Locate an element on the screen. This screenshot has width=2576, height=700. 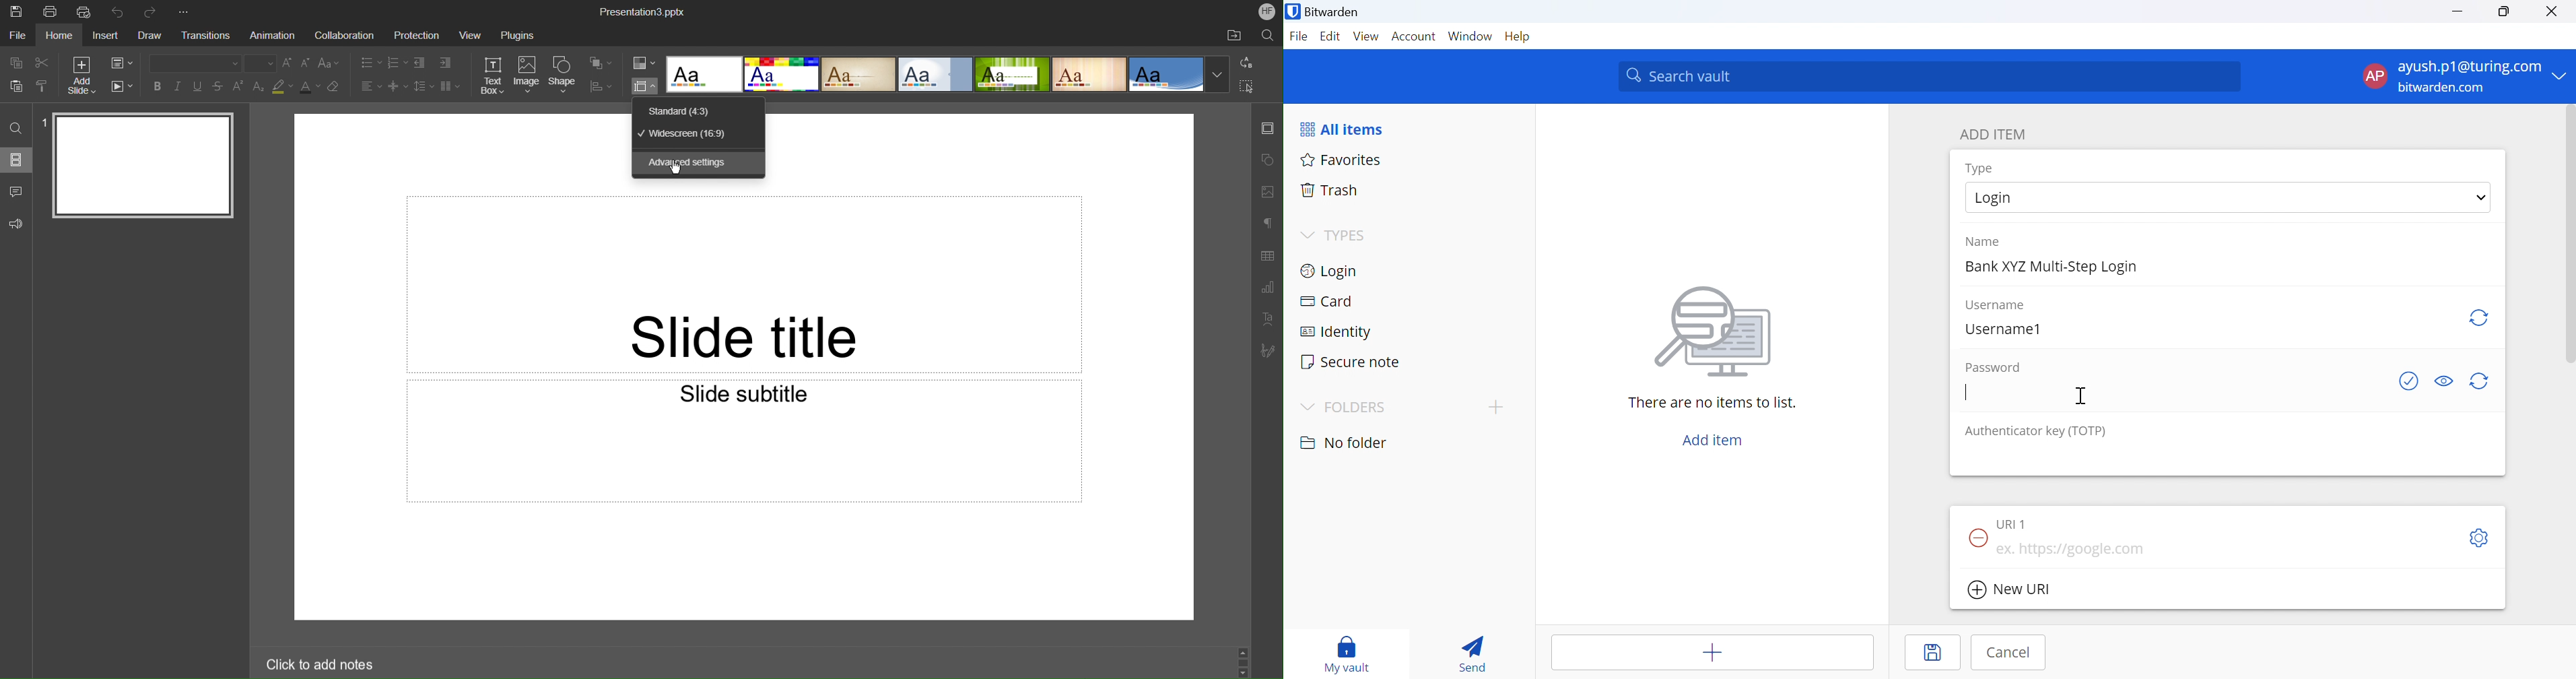
Protection is located at coordinates (419, 36).